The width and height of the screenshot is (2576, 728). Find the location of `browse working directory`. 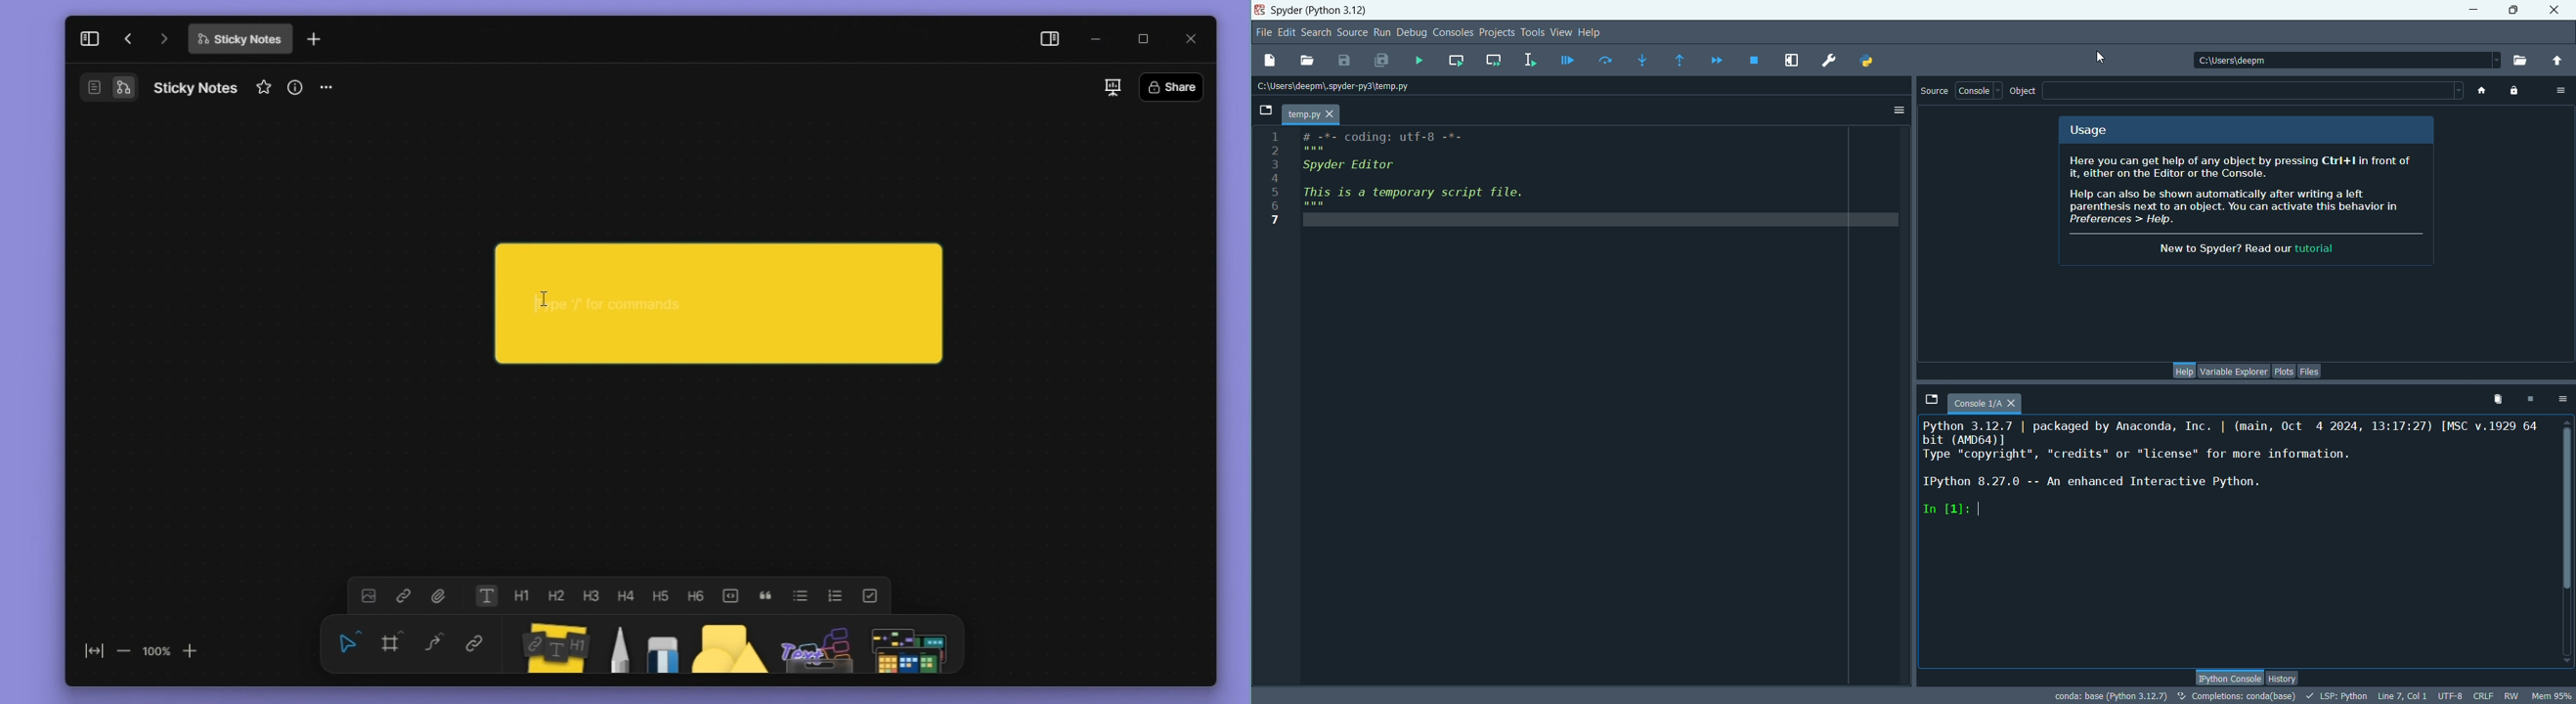

browse working directory is located at coordinates (2524, 59).